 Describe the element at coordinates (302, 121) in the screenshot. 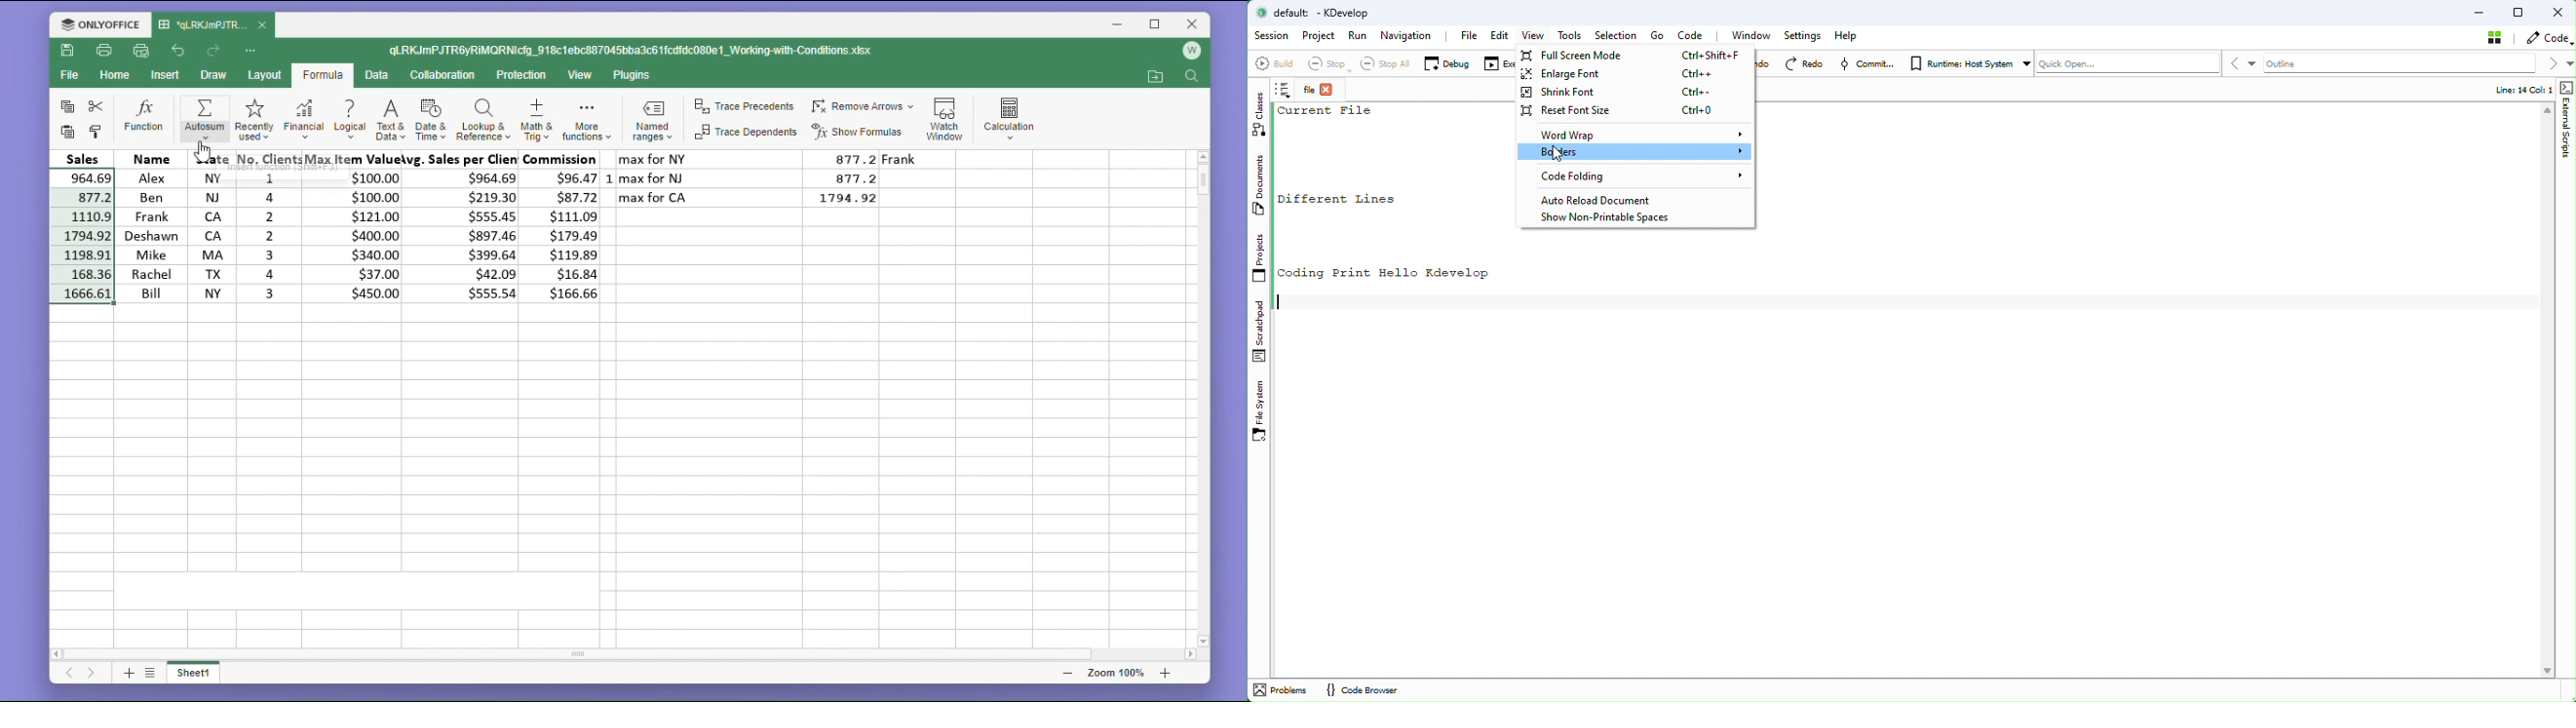

I see `financial` at that location.